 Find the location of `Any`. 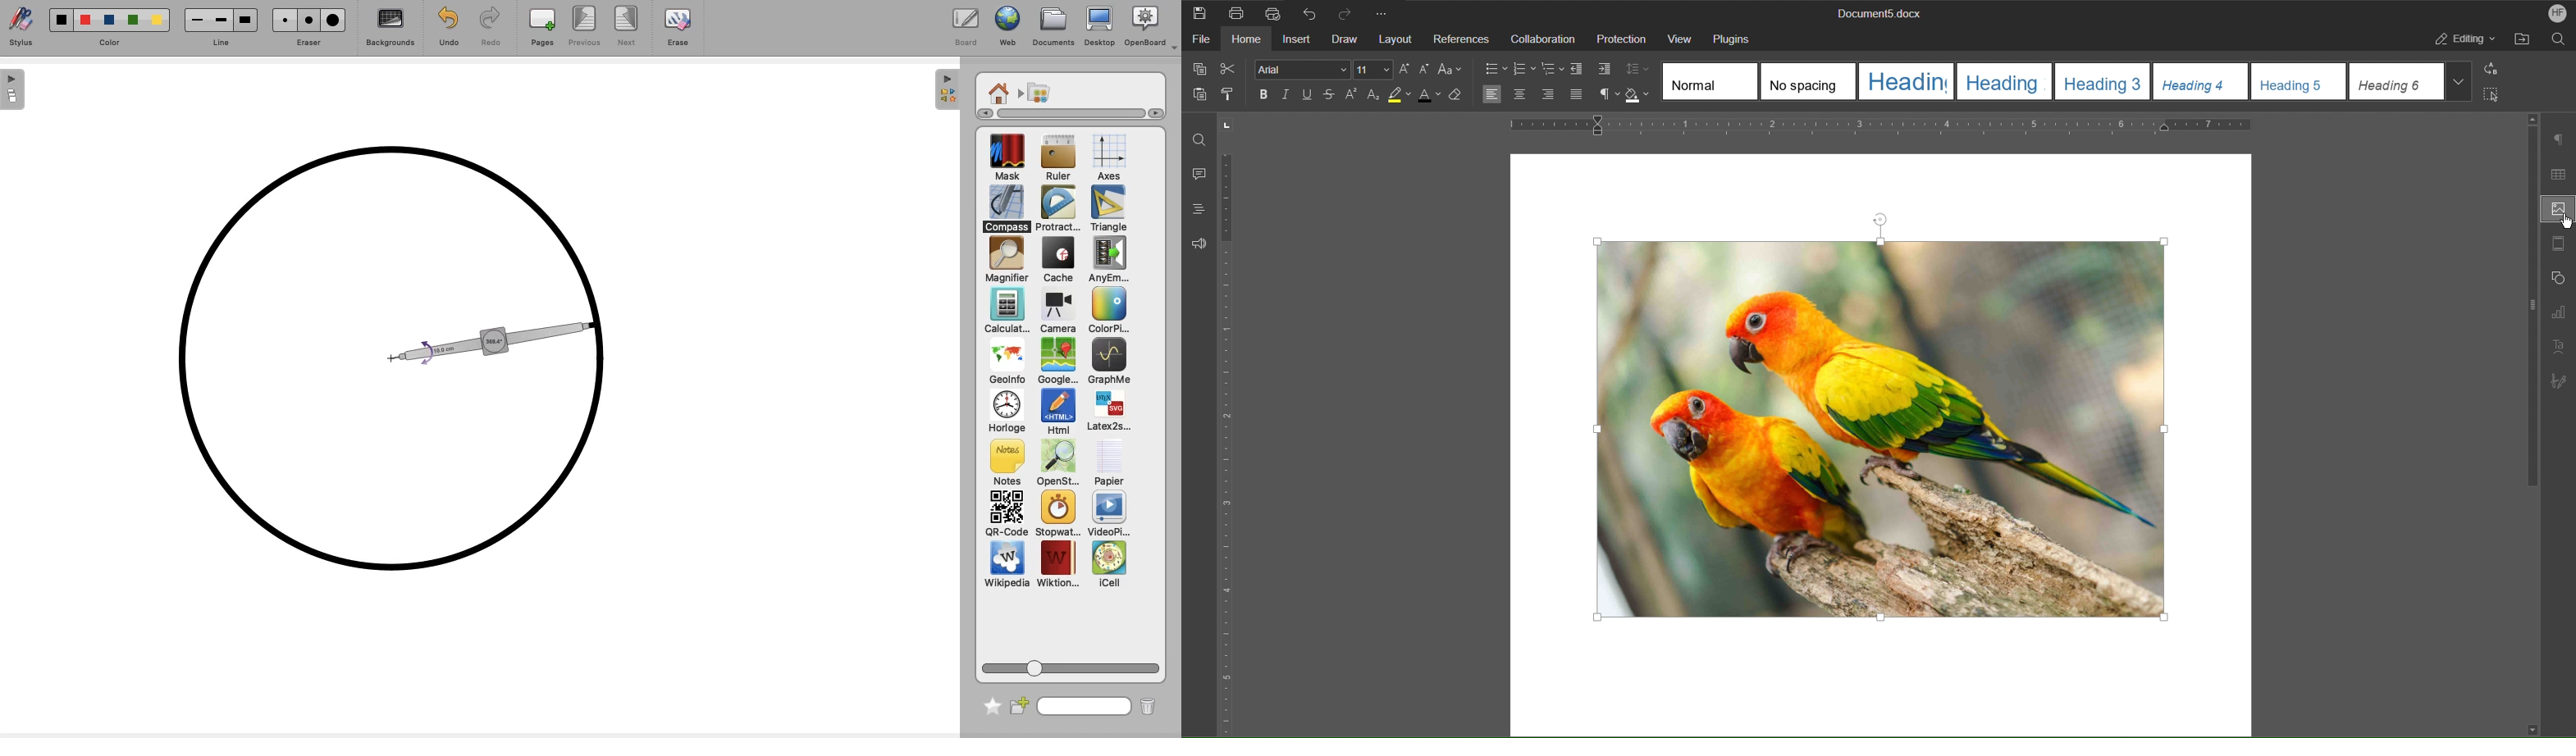

Any is located at coordinates (1108, 260).